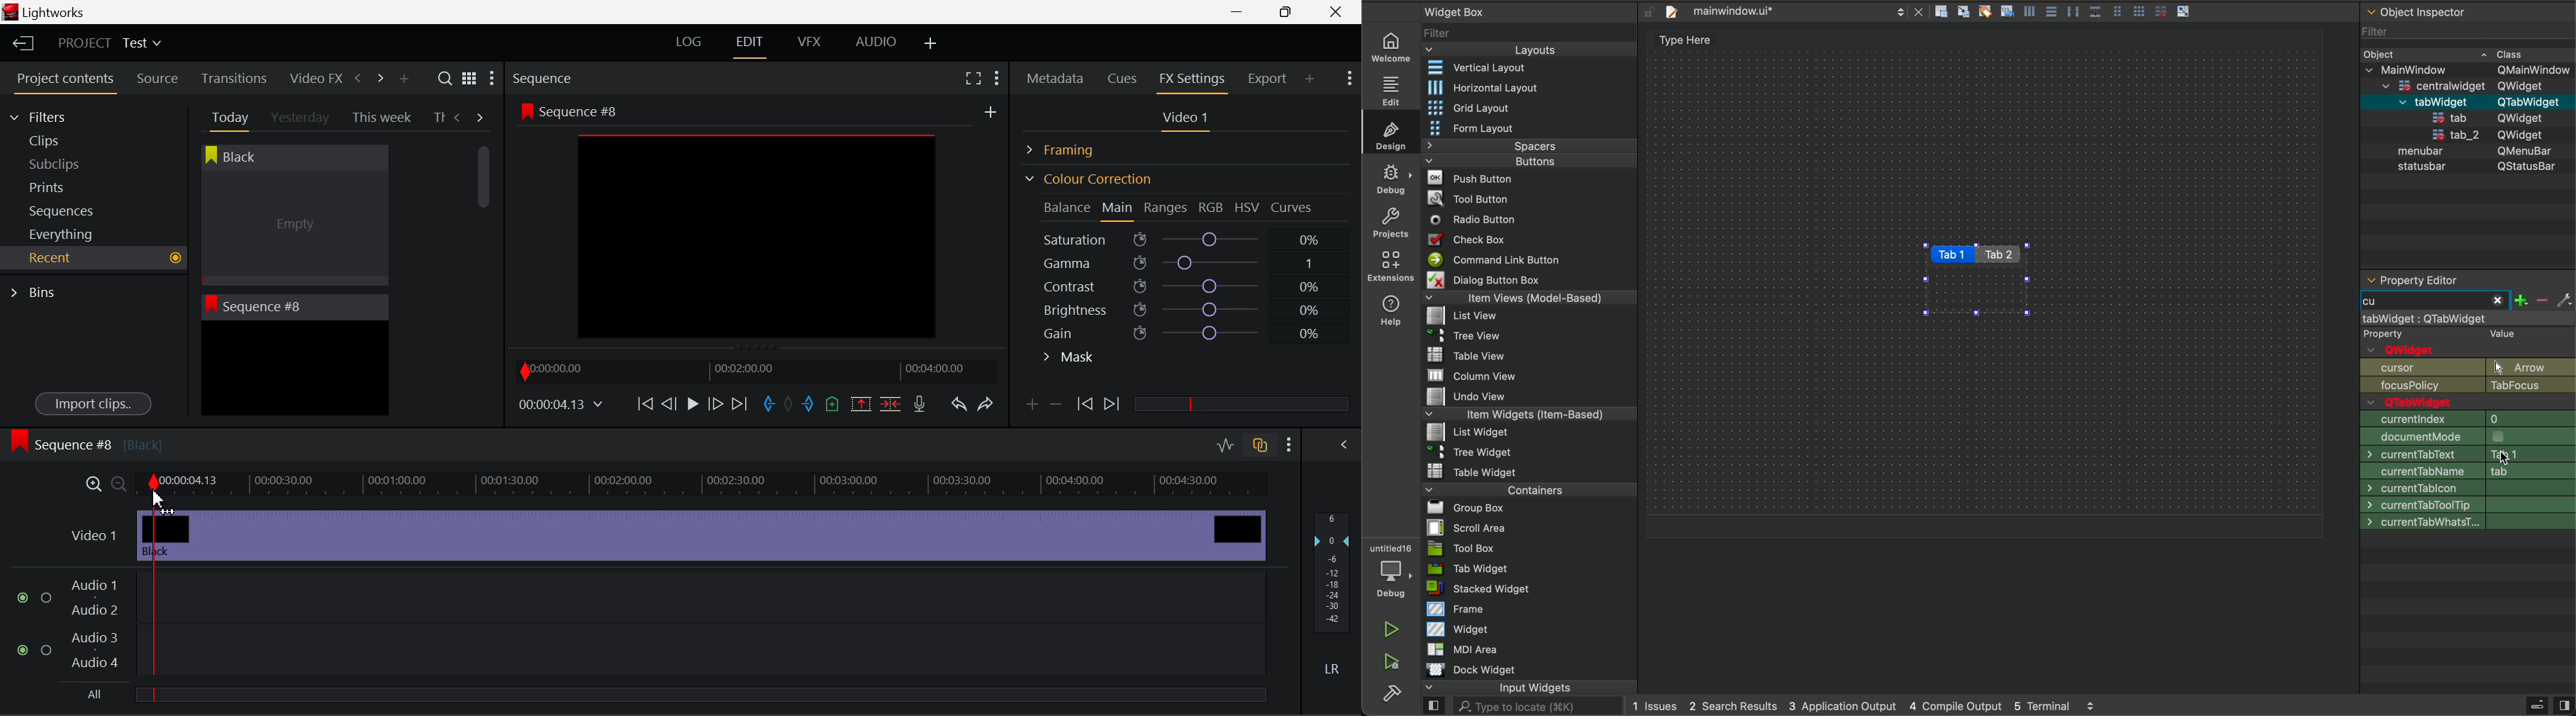  What do you see at coordinates (875, 41) in the screenshot?
I see `AUDIO Layout` at bounding box center [875, 41].